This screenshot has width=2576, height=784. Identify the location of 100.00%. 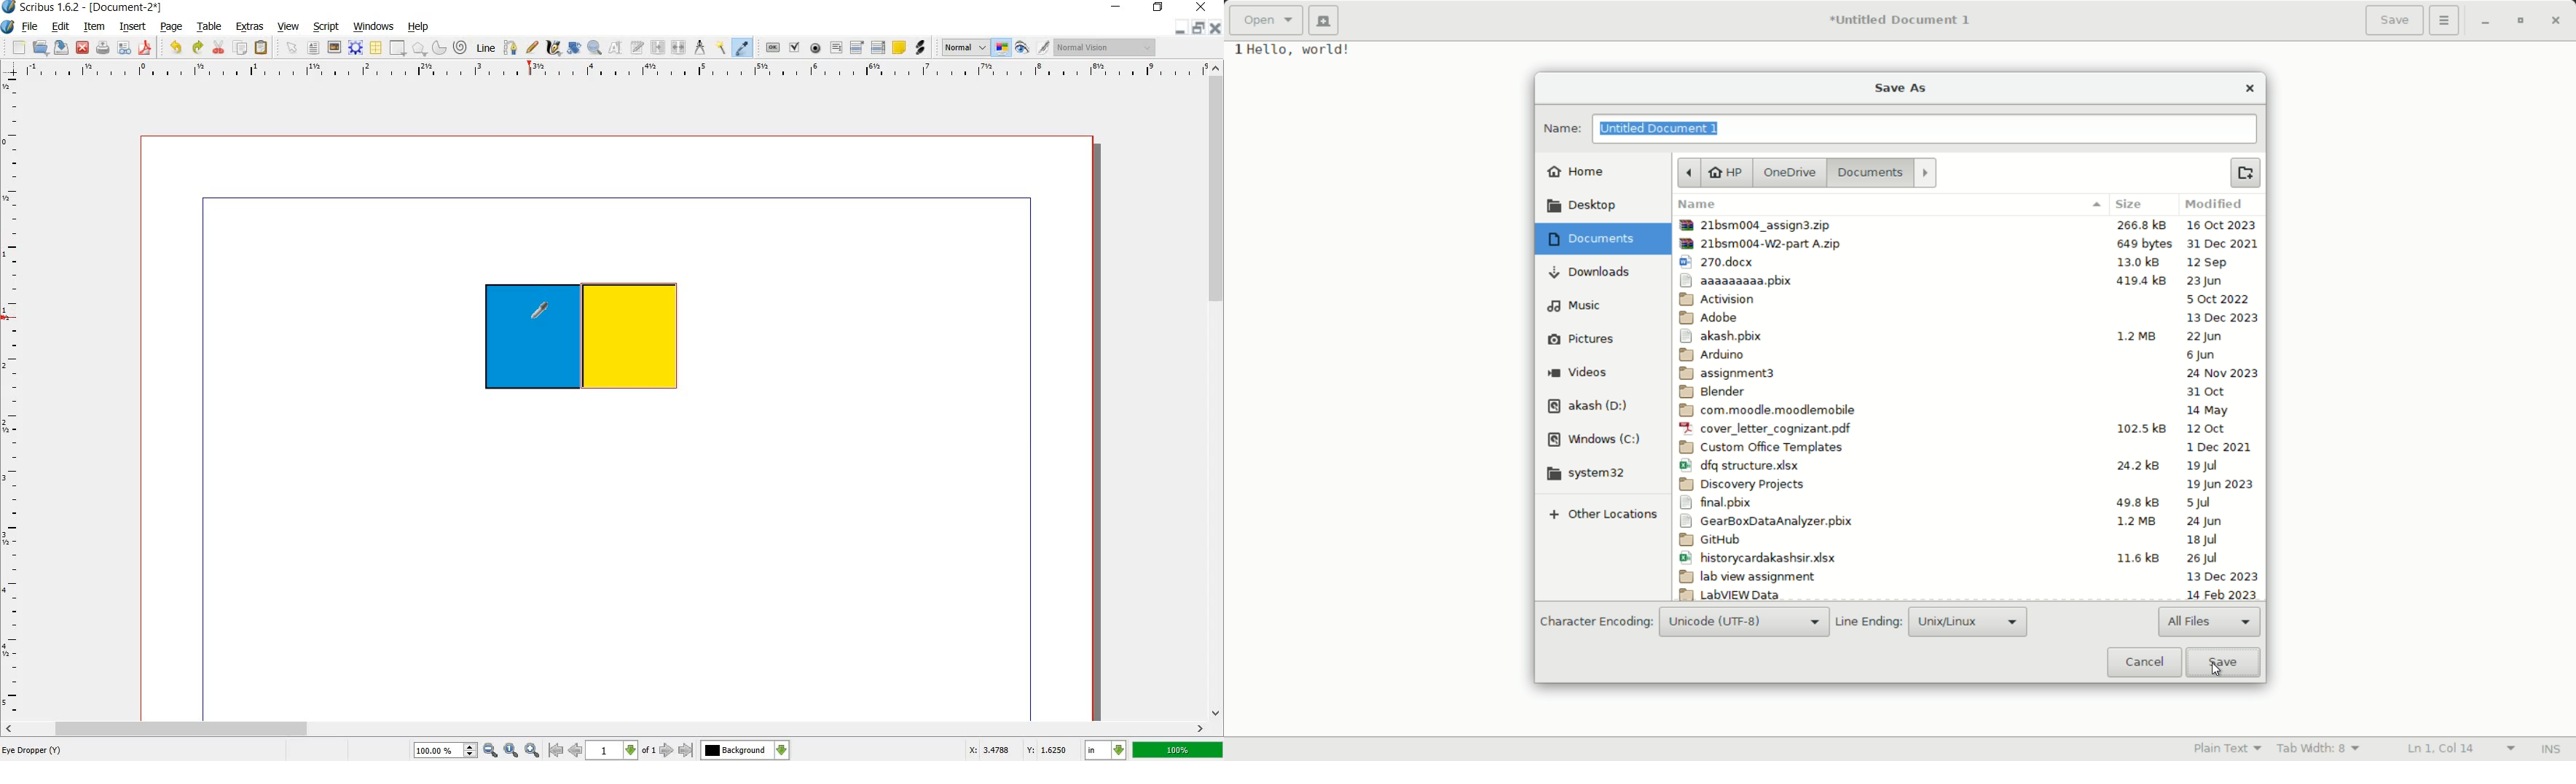
(444, 749).